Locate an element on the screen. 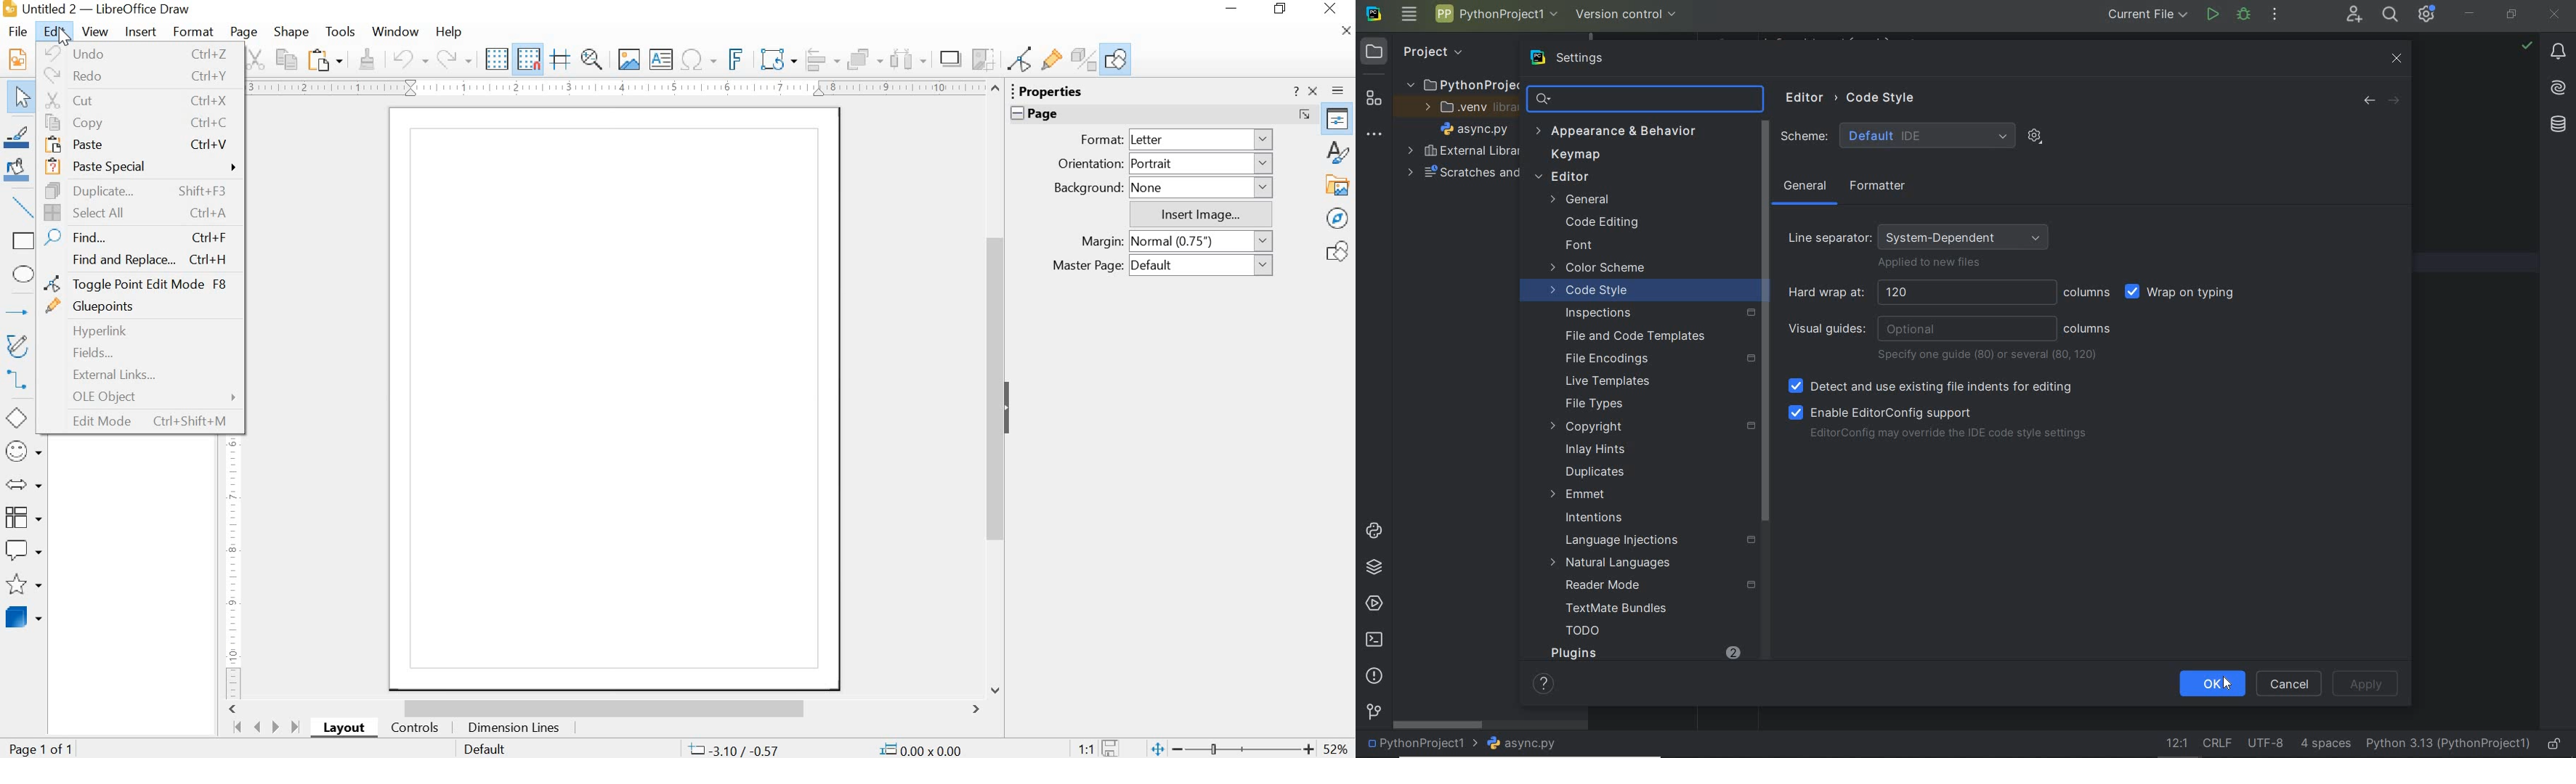  Hide is located at coordinates (1007, 406).